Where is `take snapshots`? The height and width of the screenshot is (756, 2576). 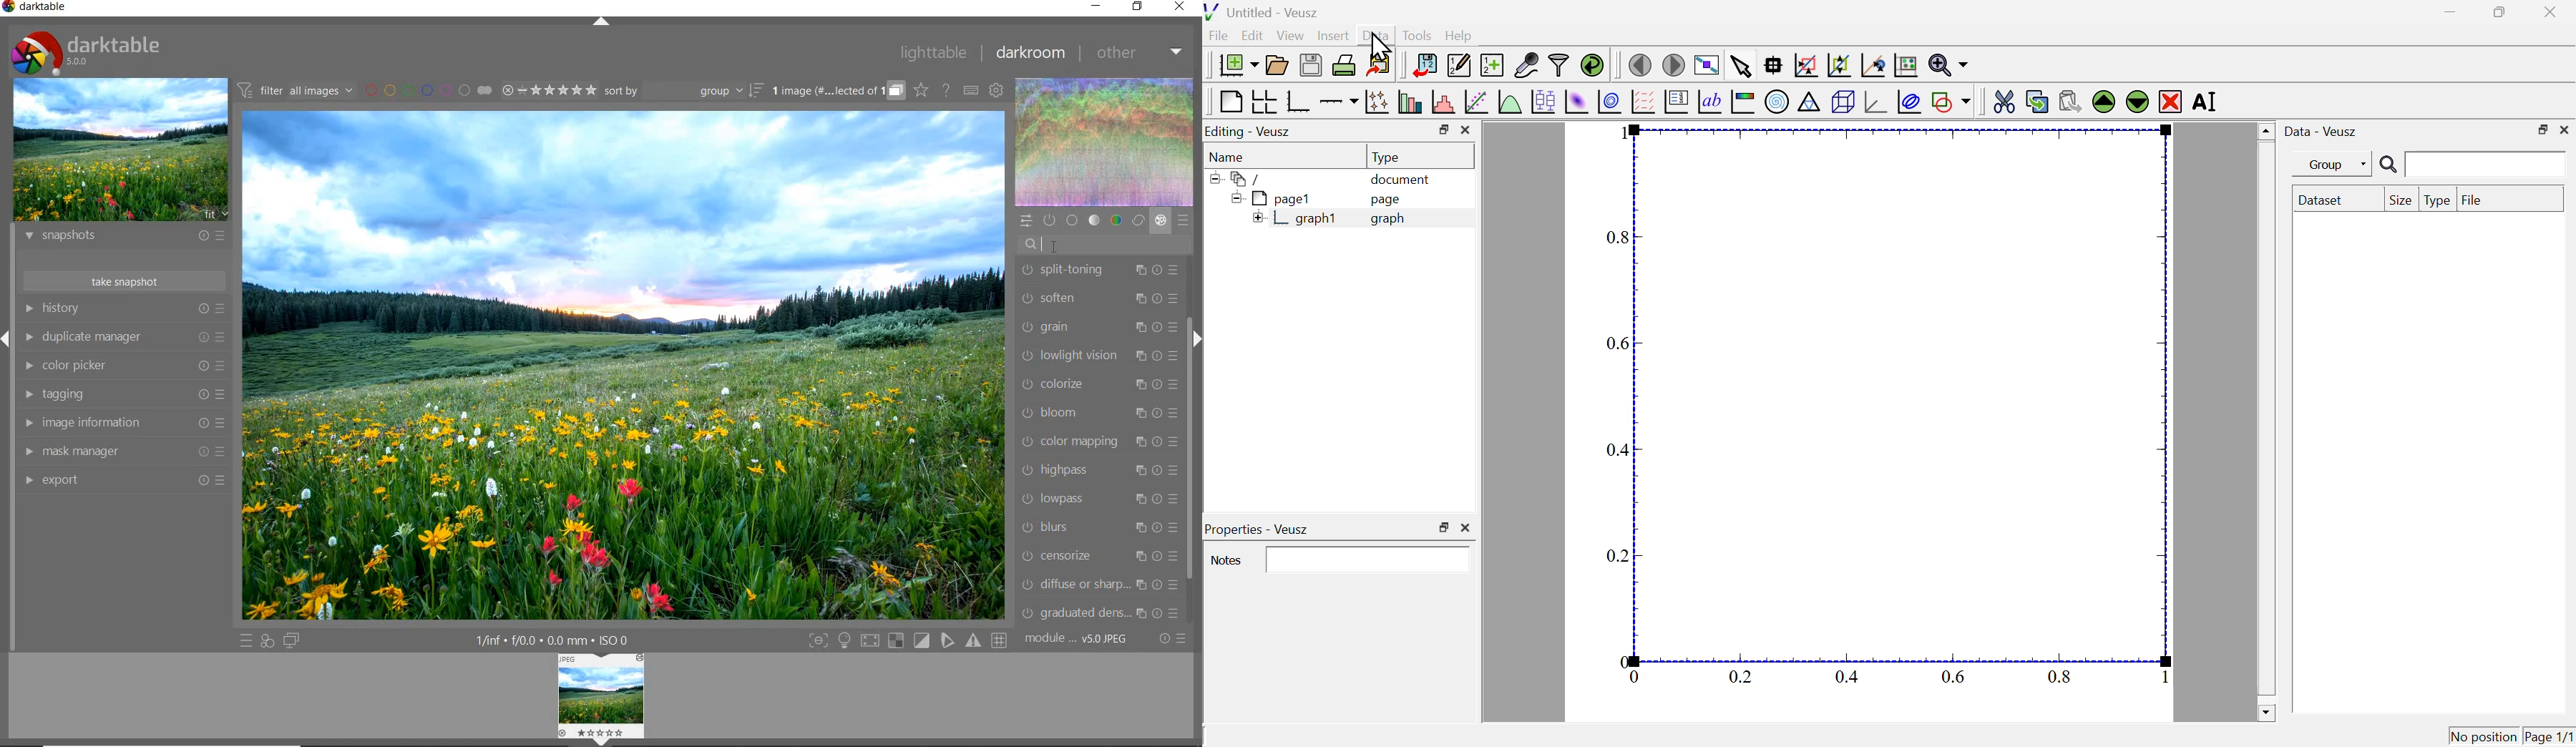
take snapshots is located at coordinates (122, 280).